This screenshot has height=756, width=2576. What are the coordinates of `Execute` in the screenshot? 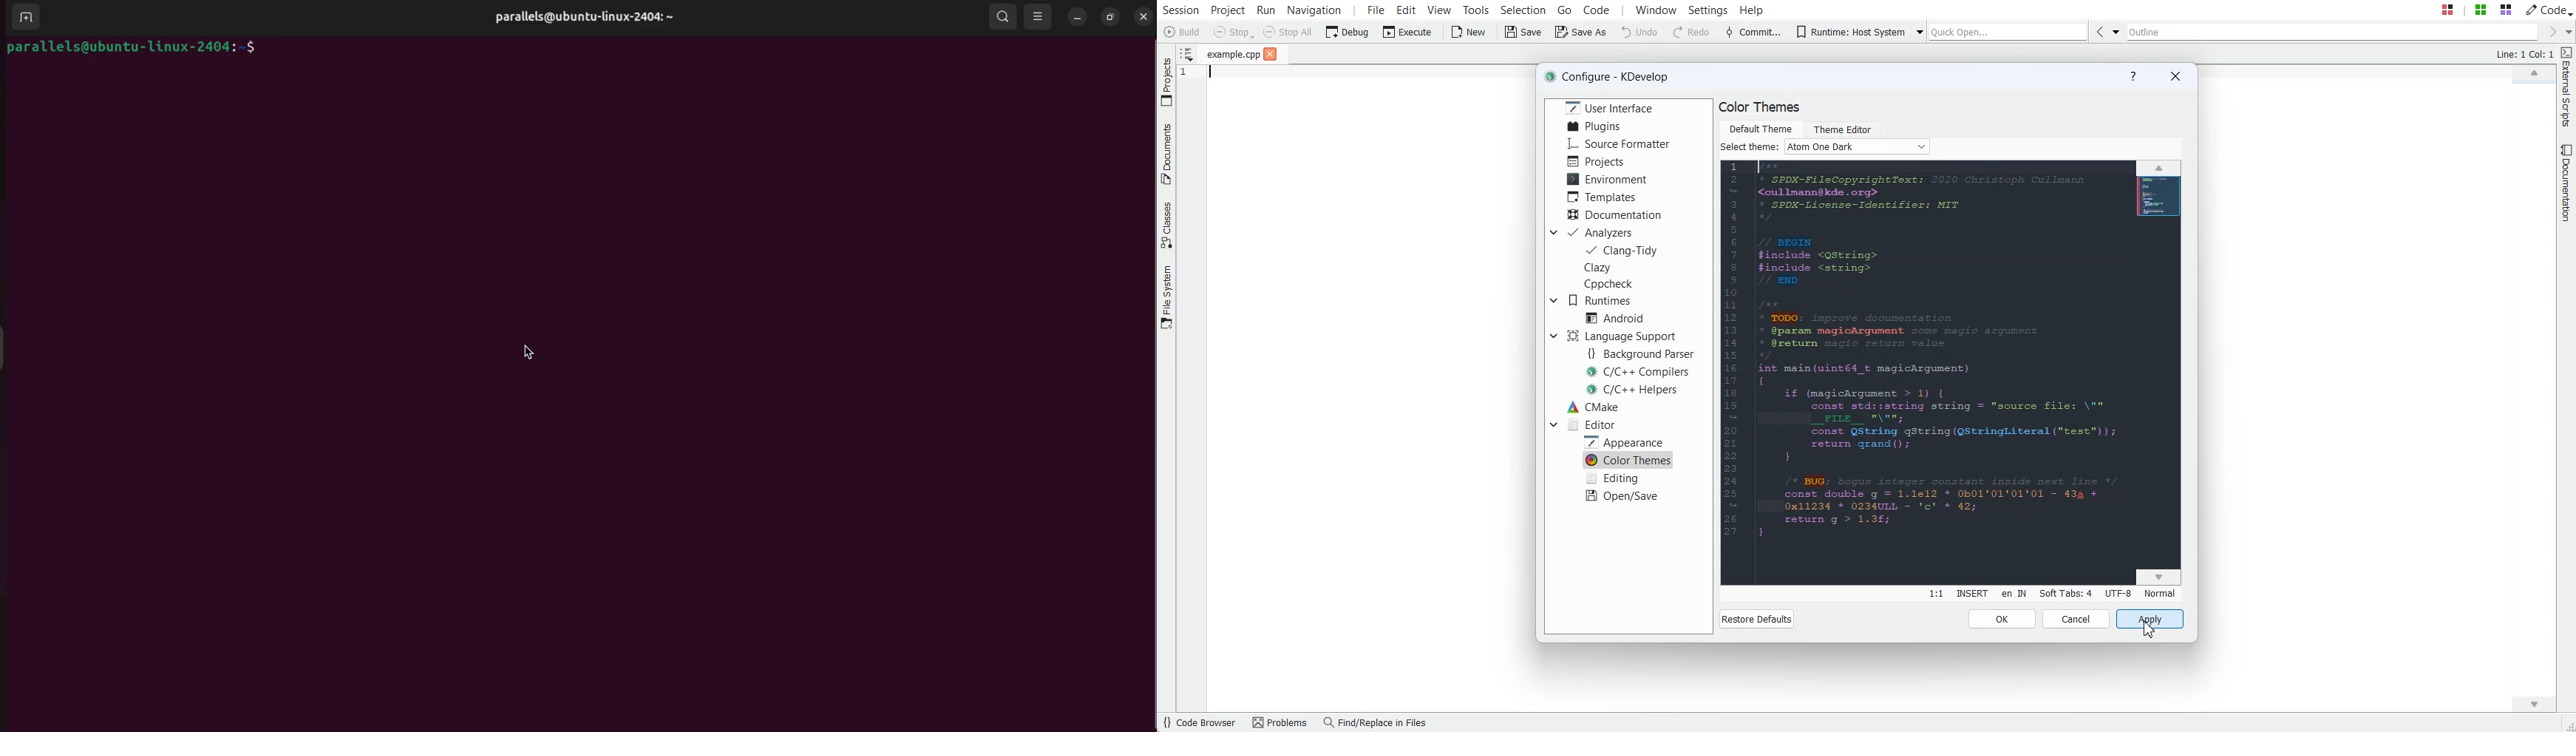 It's located at (1407, 32).